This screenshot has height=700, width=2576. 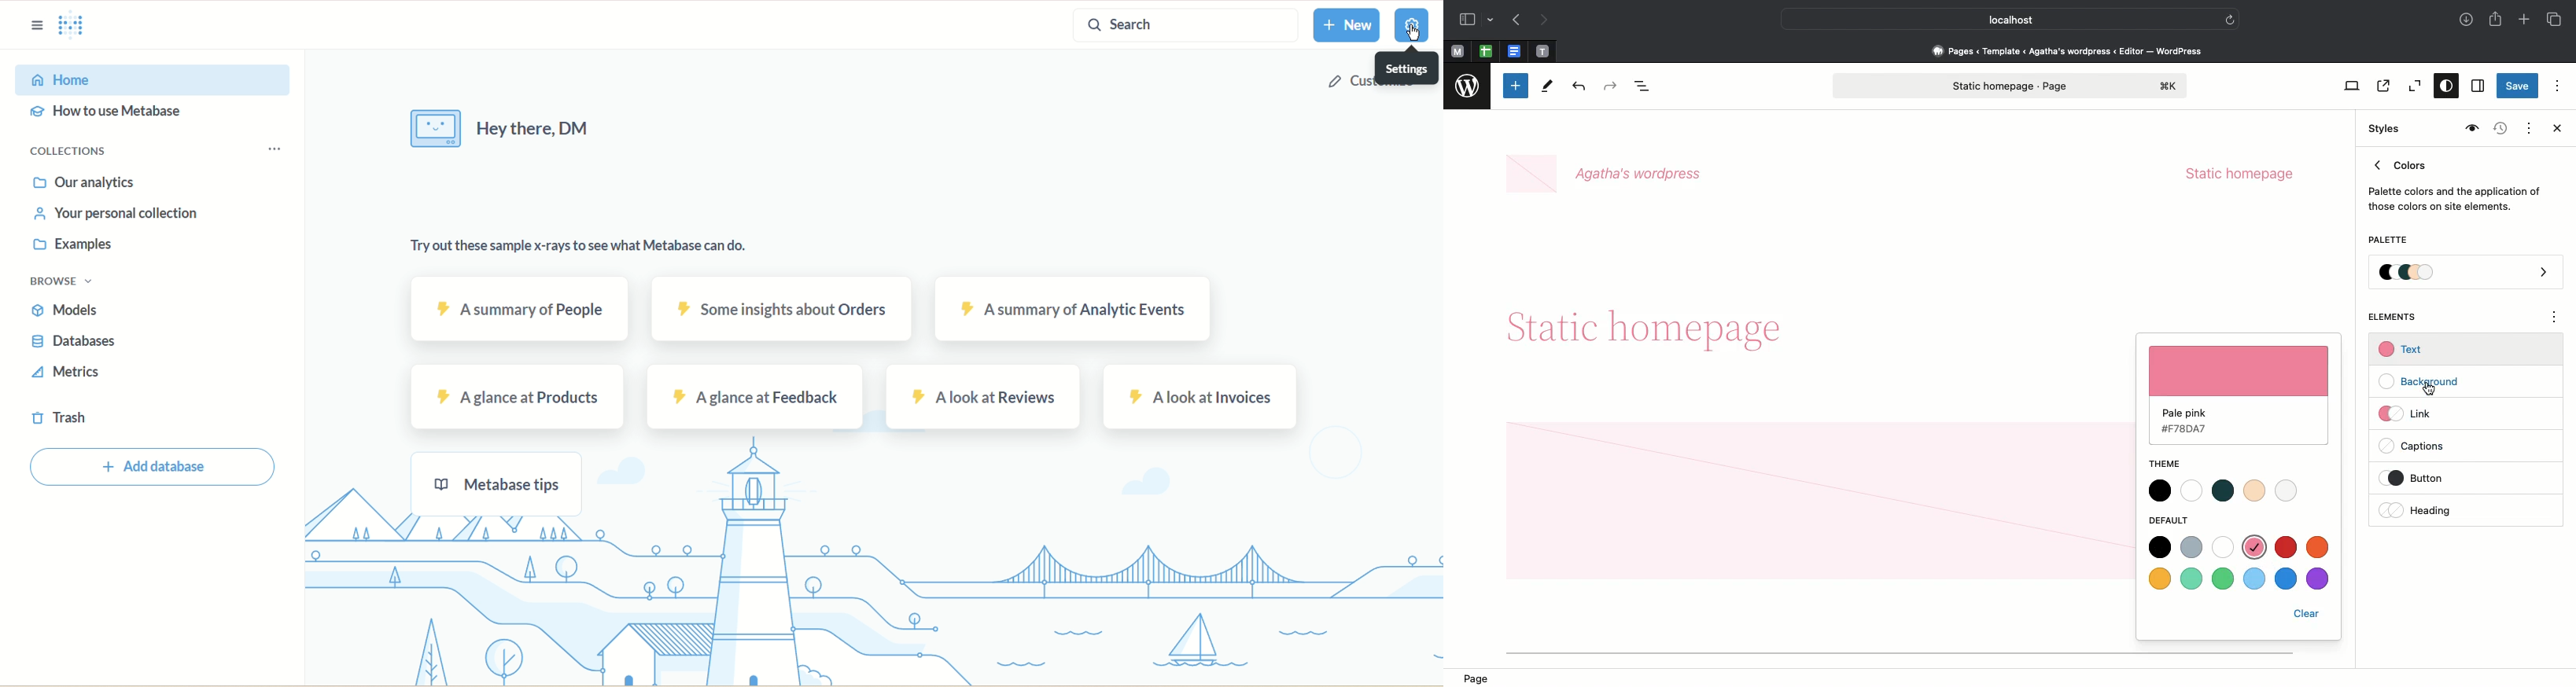 What do you see at coordinates (1468, 86) in the screenshot?
I see `wordpress` at bounding box center [1468, 86].